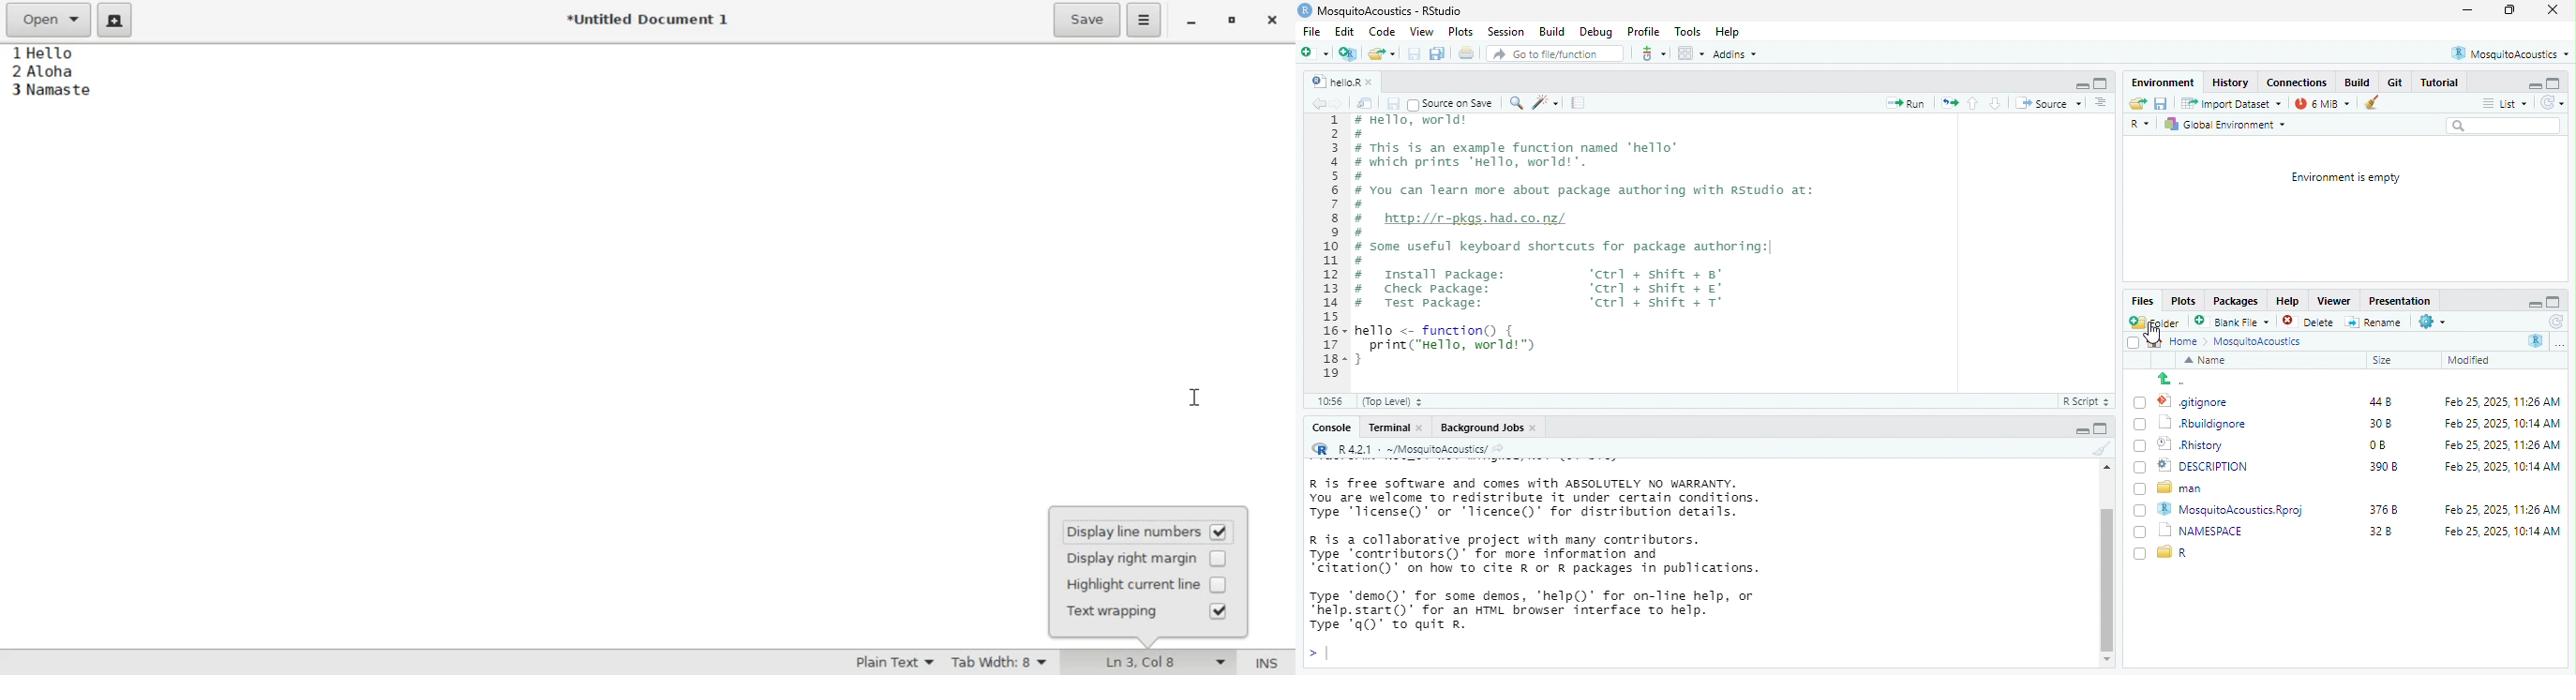 Image resolution: width=2576 pixels, height=700 pixels. What do you see at coordinates (2130, 342) in the screenshot?
I see `checkbox` at bounding box center [2130, 342].